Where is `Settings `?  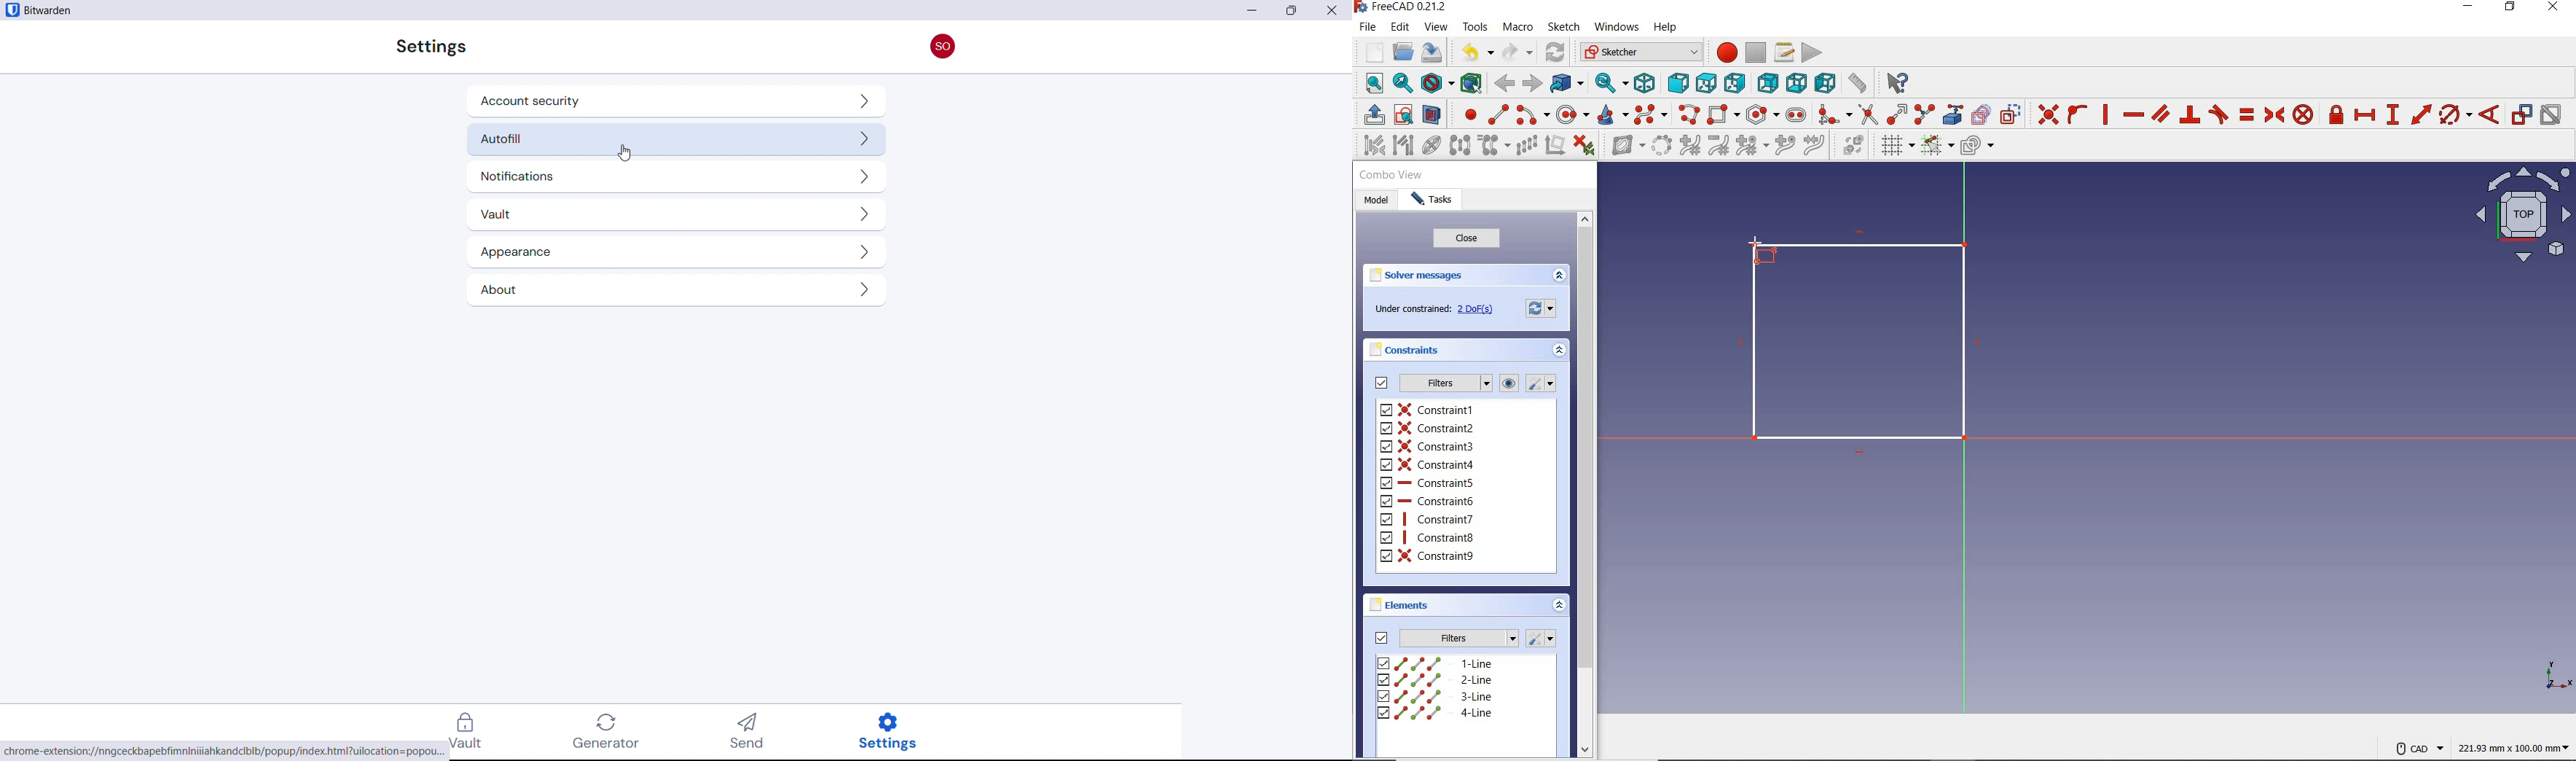 Settings  is located at coordinates (898, 731).